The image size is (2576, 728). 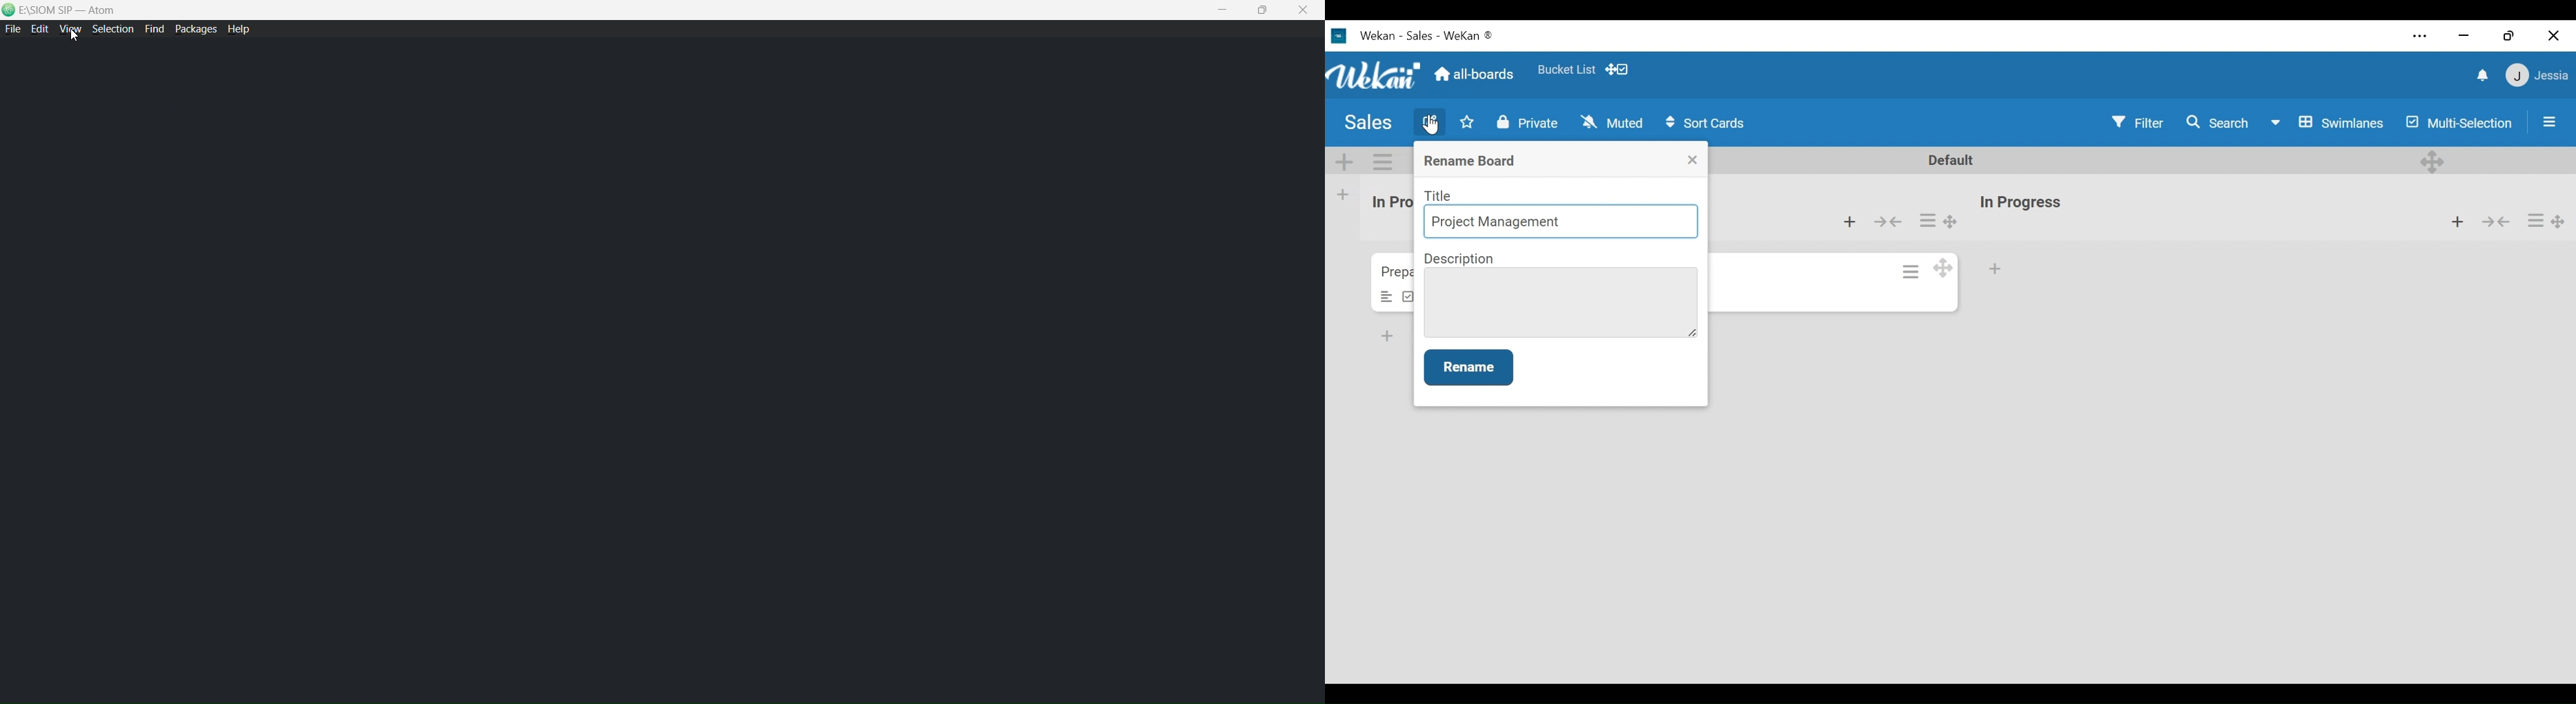 I want to click on Card actions, so click(x=1912, y=271).